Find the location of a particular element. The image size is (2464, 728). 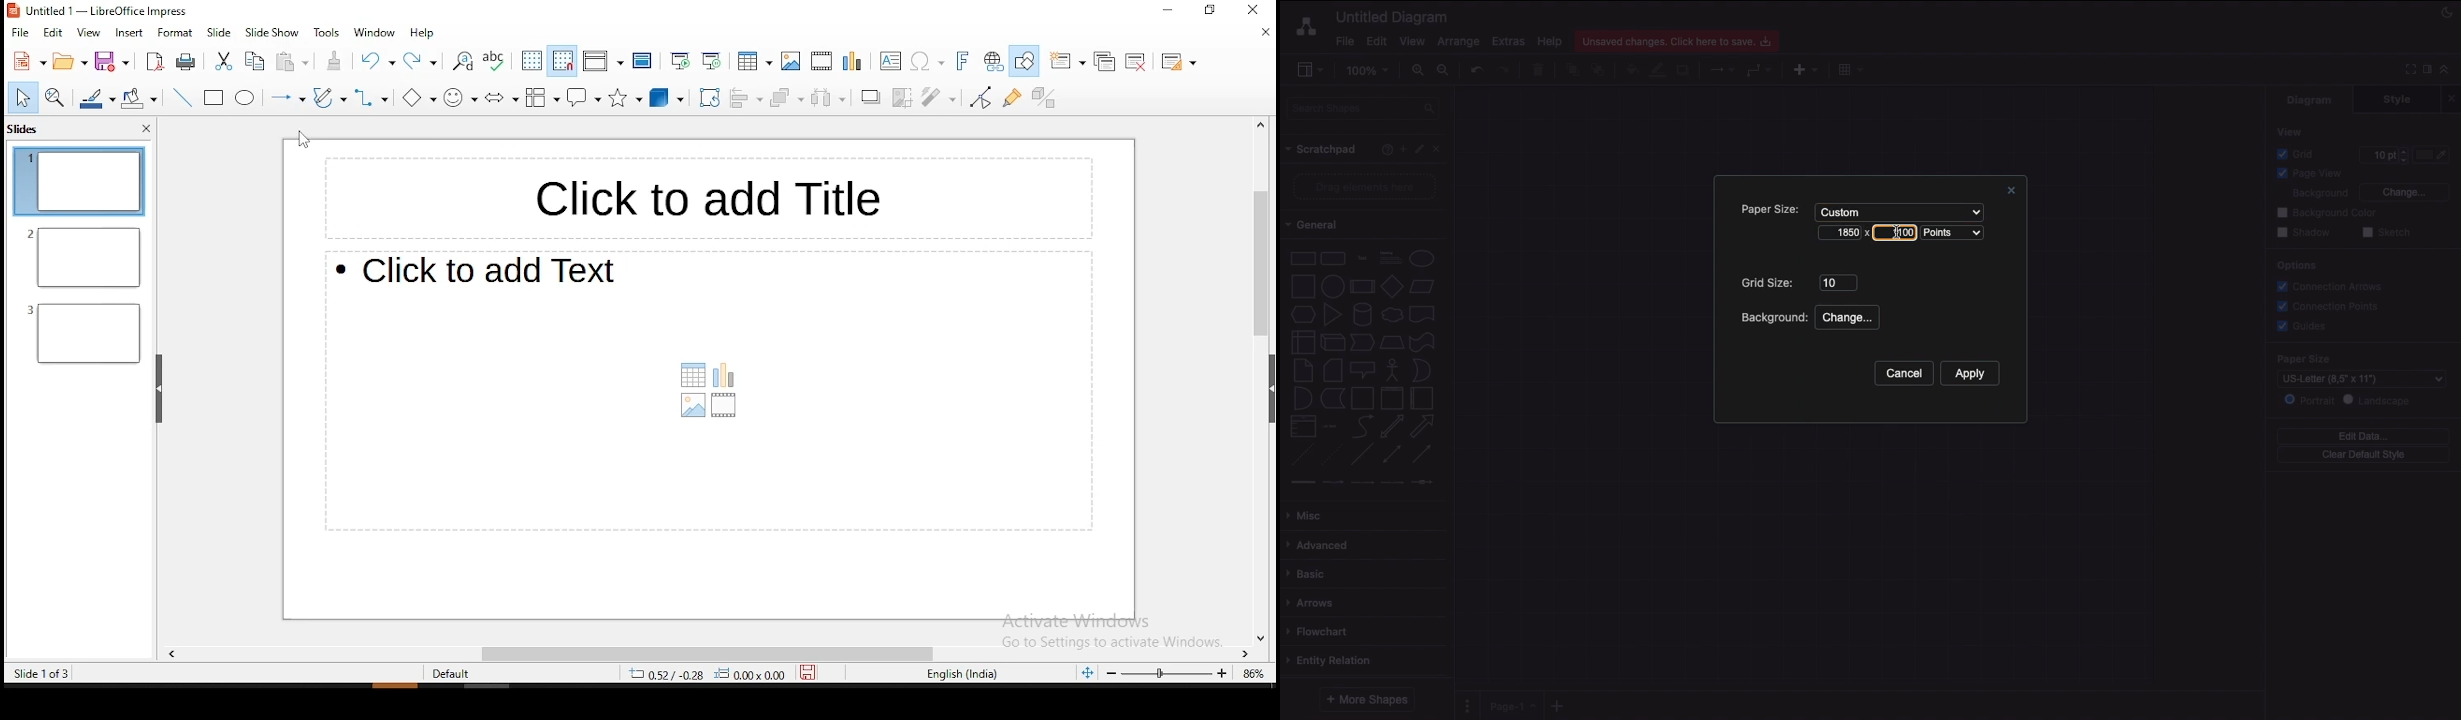

Internal storage is located at coordinates (1302, 341).